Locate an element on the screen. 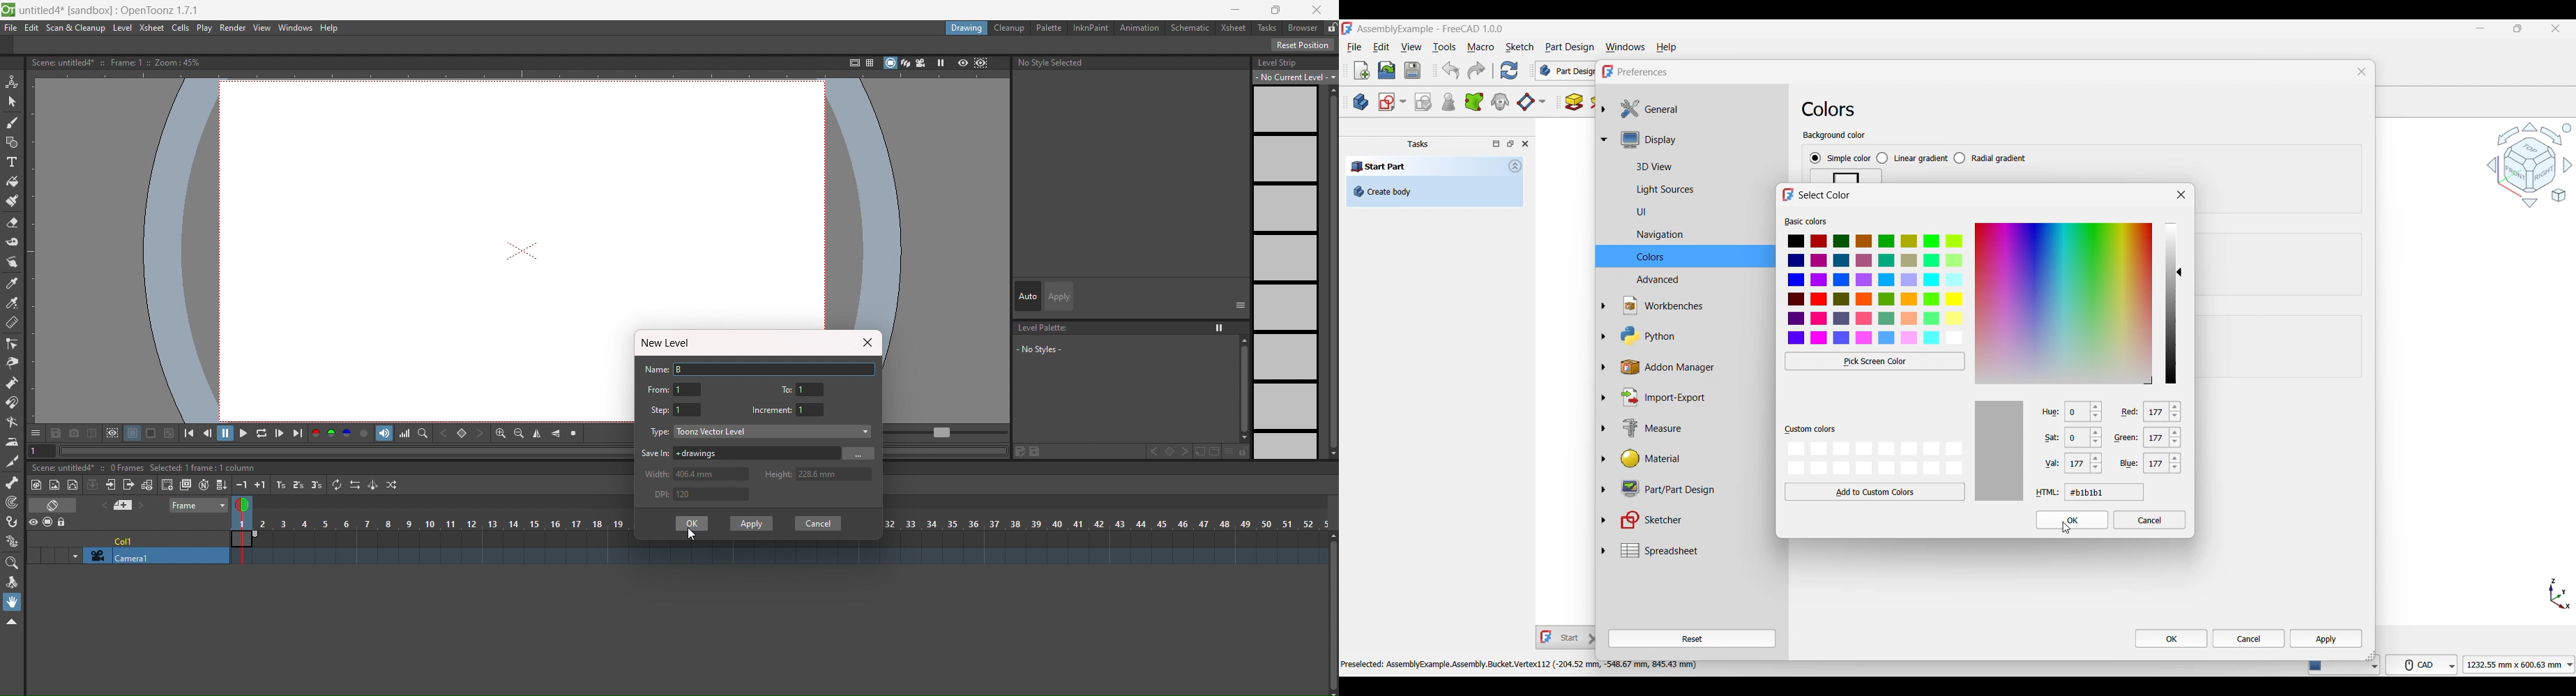  pause is located at coordinates (226, 433).